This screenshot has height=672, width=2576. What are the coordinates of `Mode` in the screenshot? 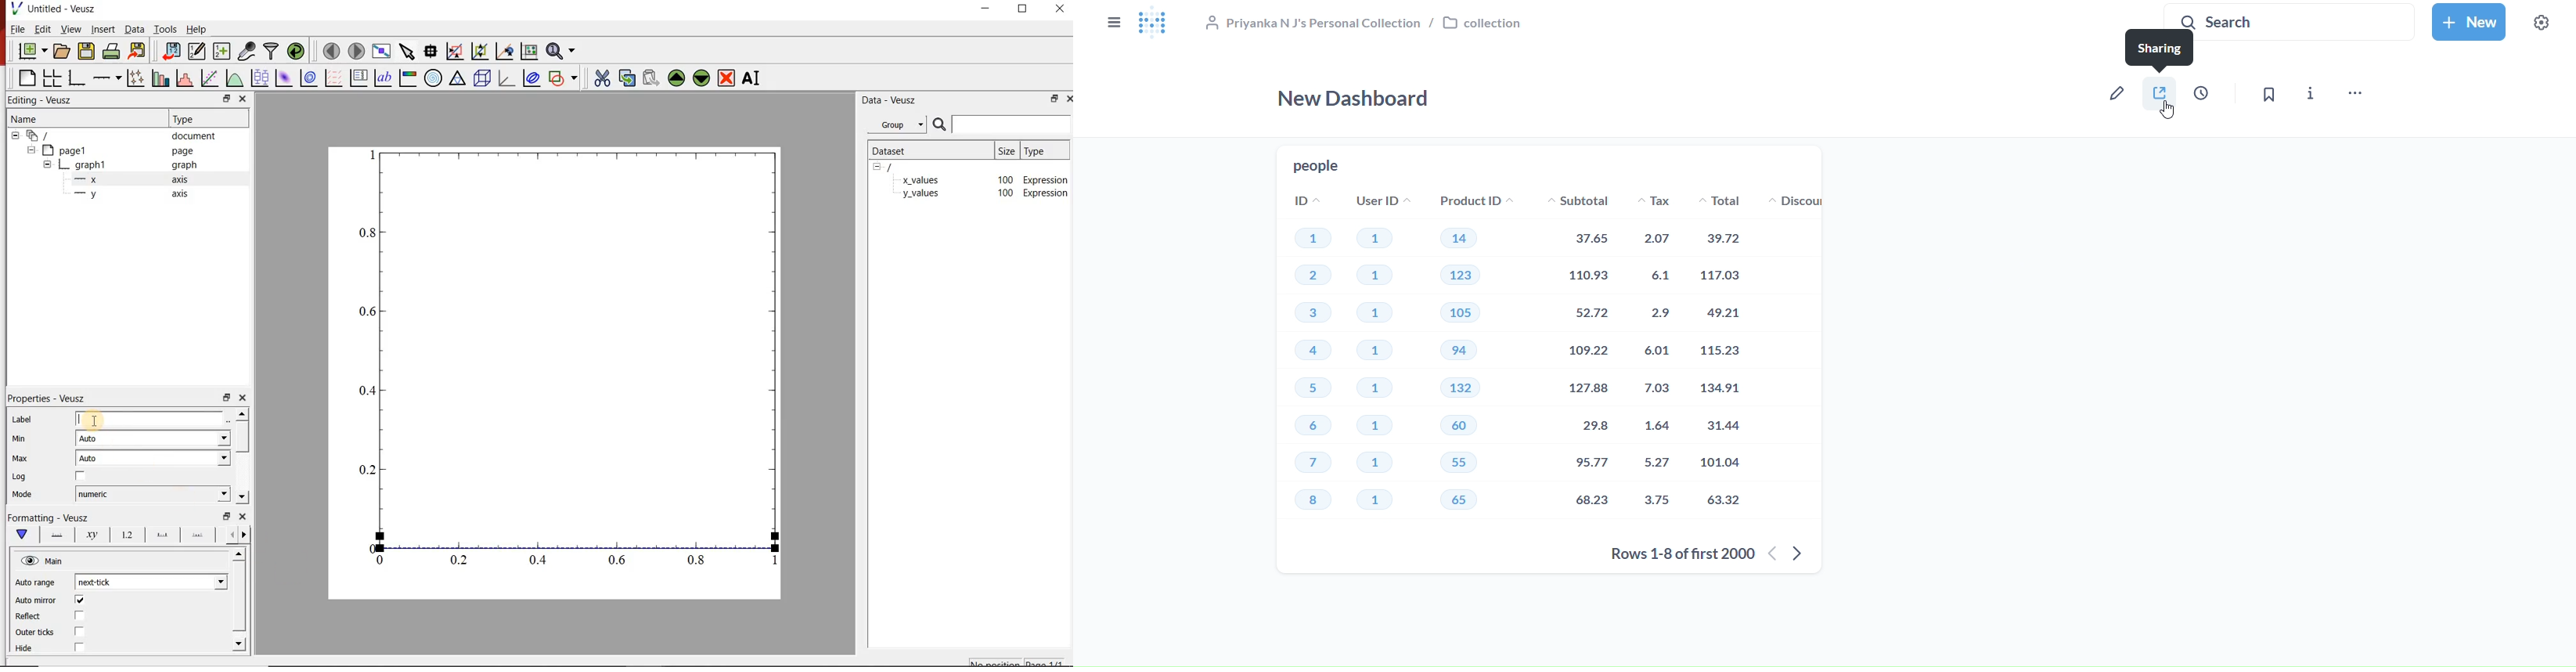 It's located at (22, 494).